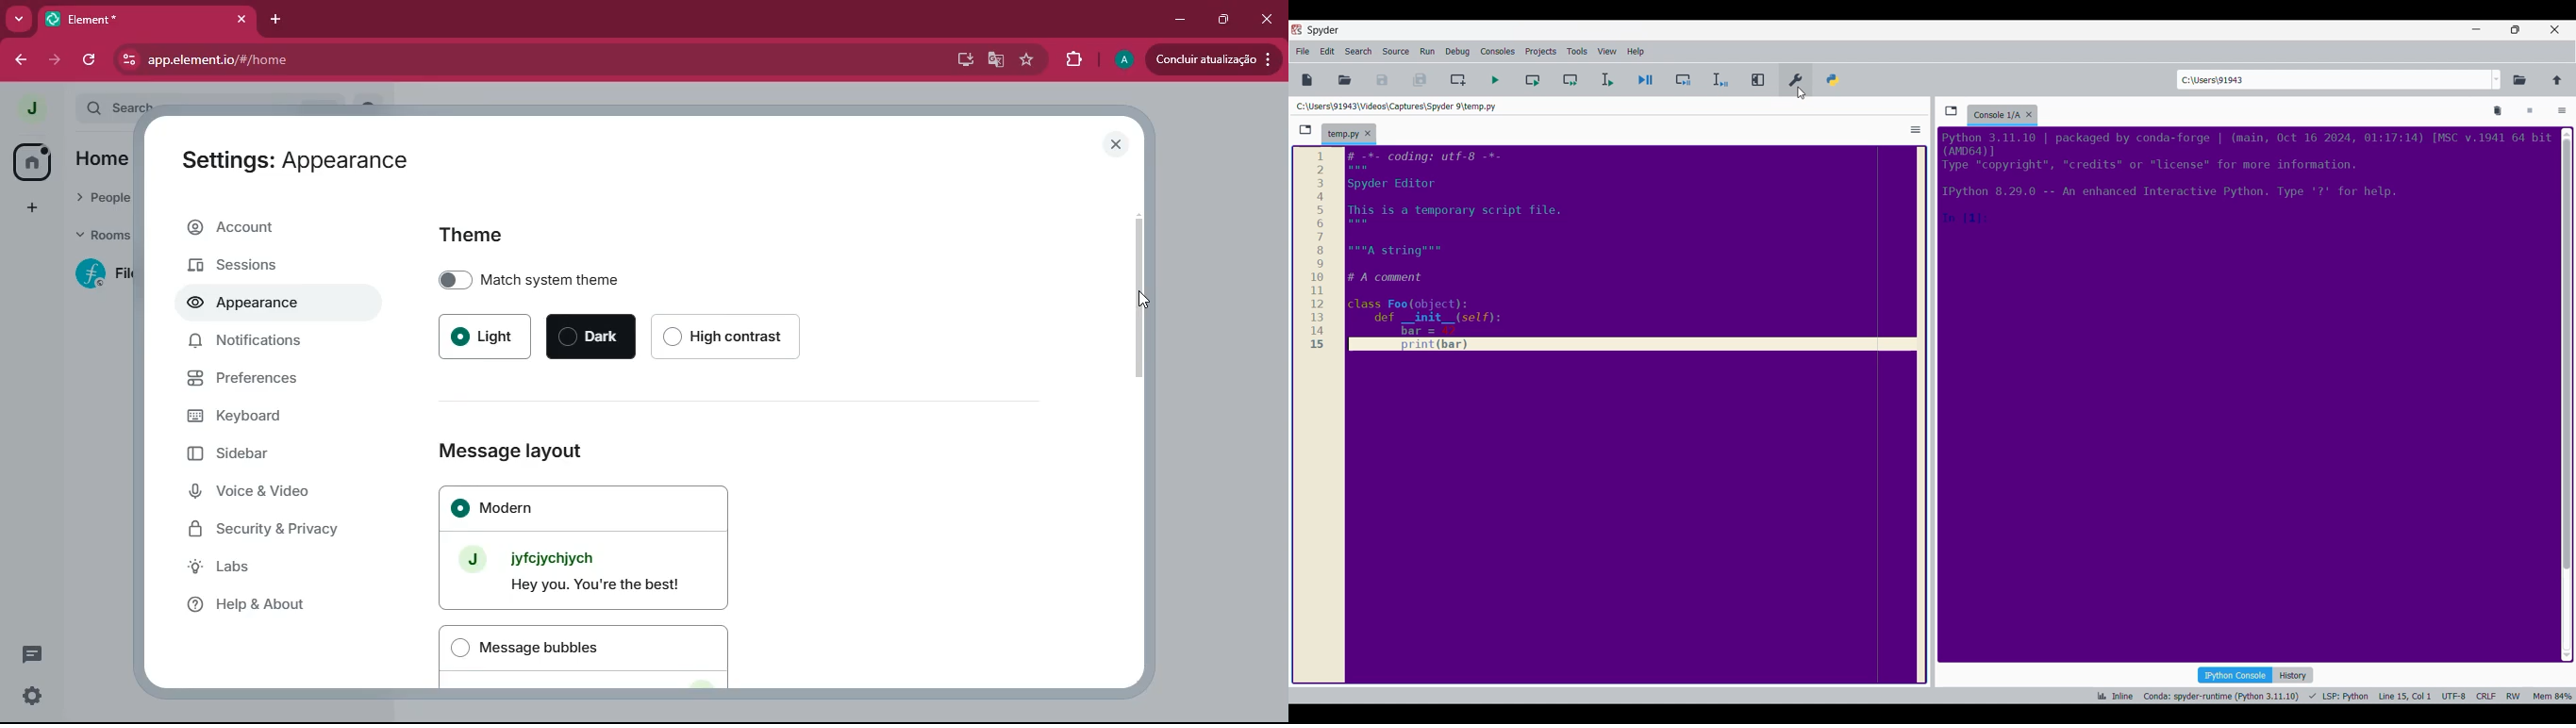 This screenshot has width=2576, height=728. What do you see at coordinates (1571, 80) in the screenshot?
I see `Run current cell and go to next one` at bounding box center [1571, 80].